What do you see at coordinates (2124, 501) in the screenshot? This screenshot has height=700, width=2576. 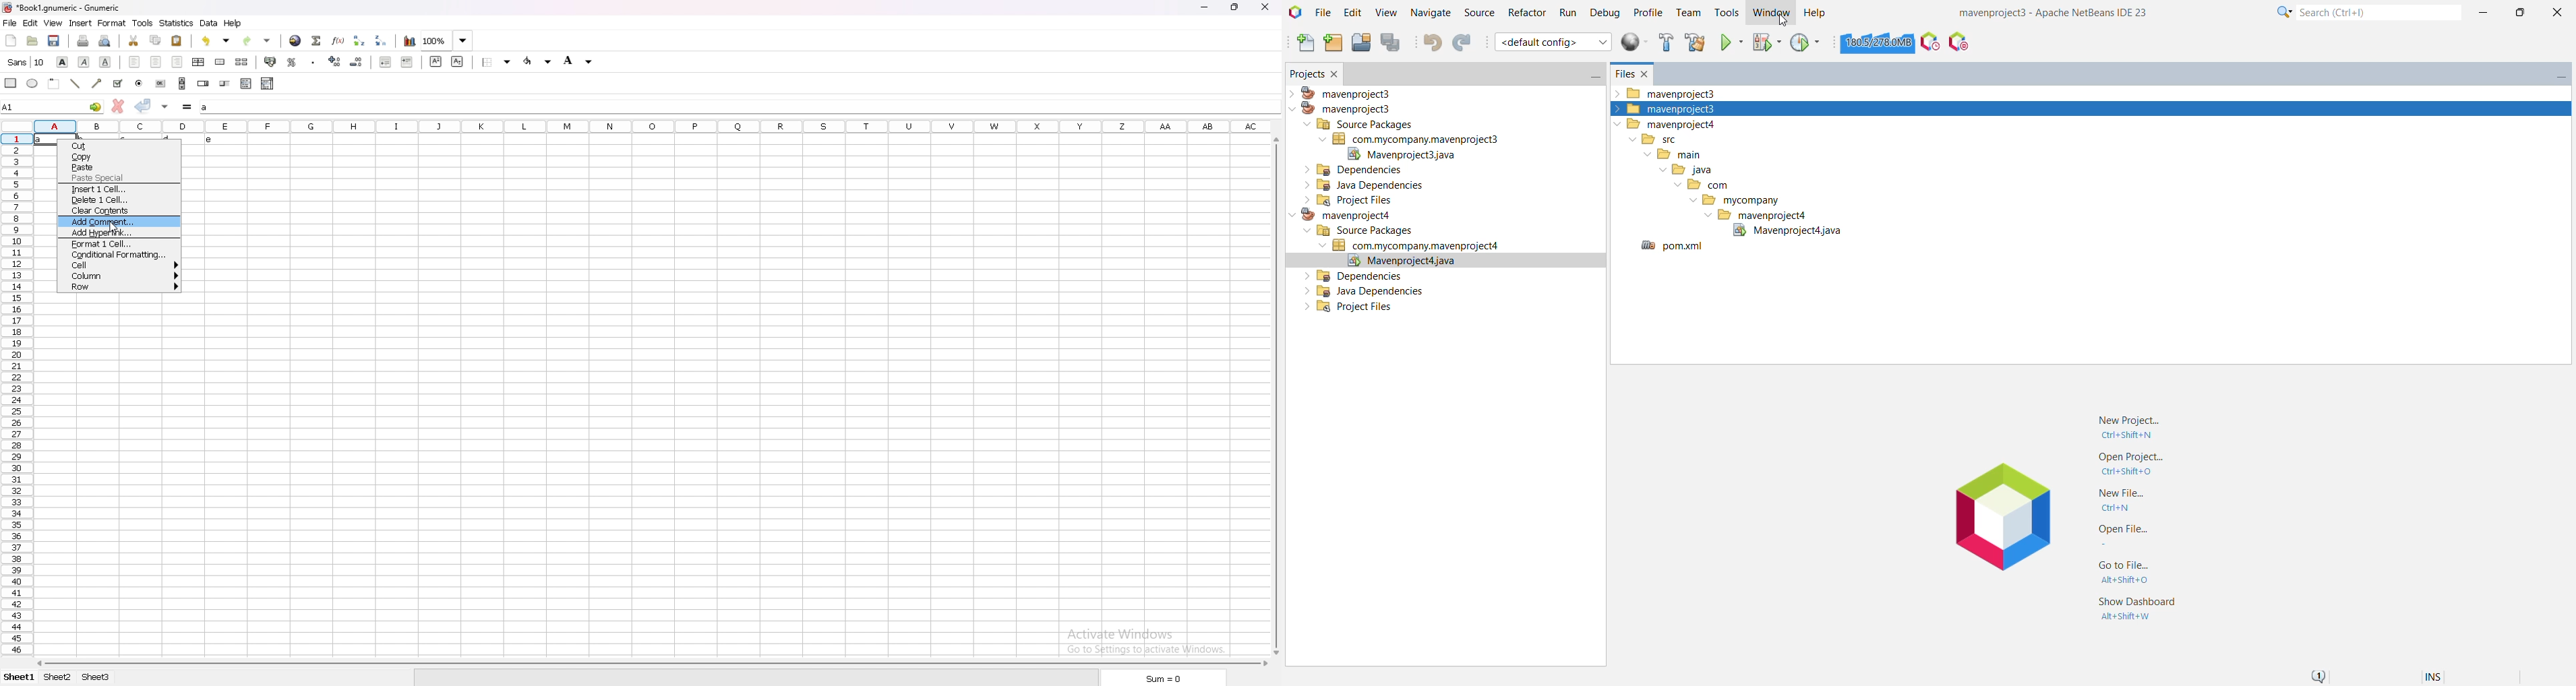 I see `New File` at bounding box center [2124, 501].